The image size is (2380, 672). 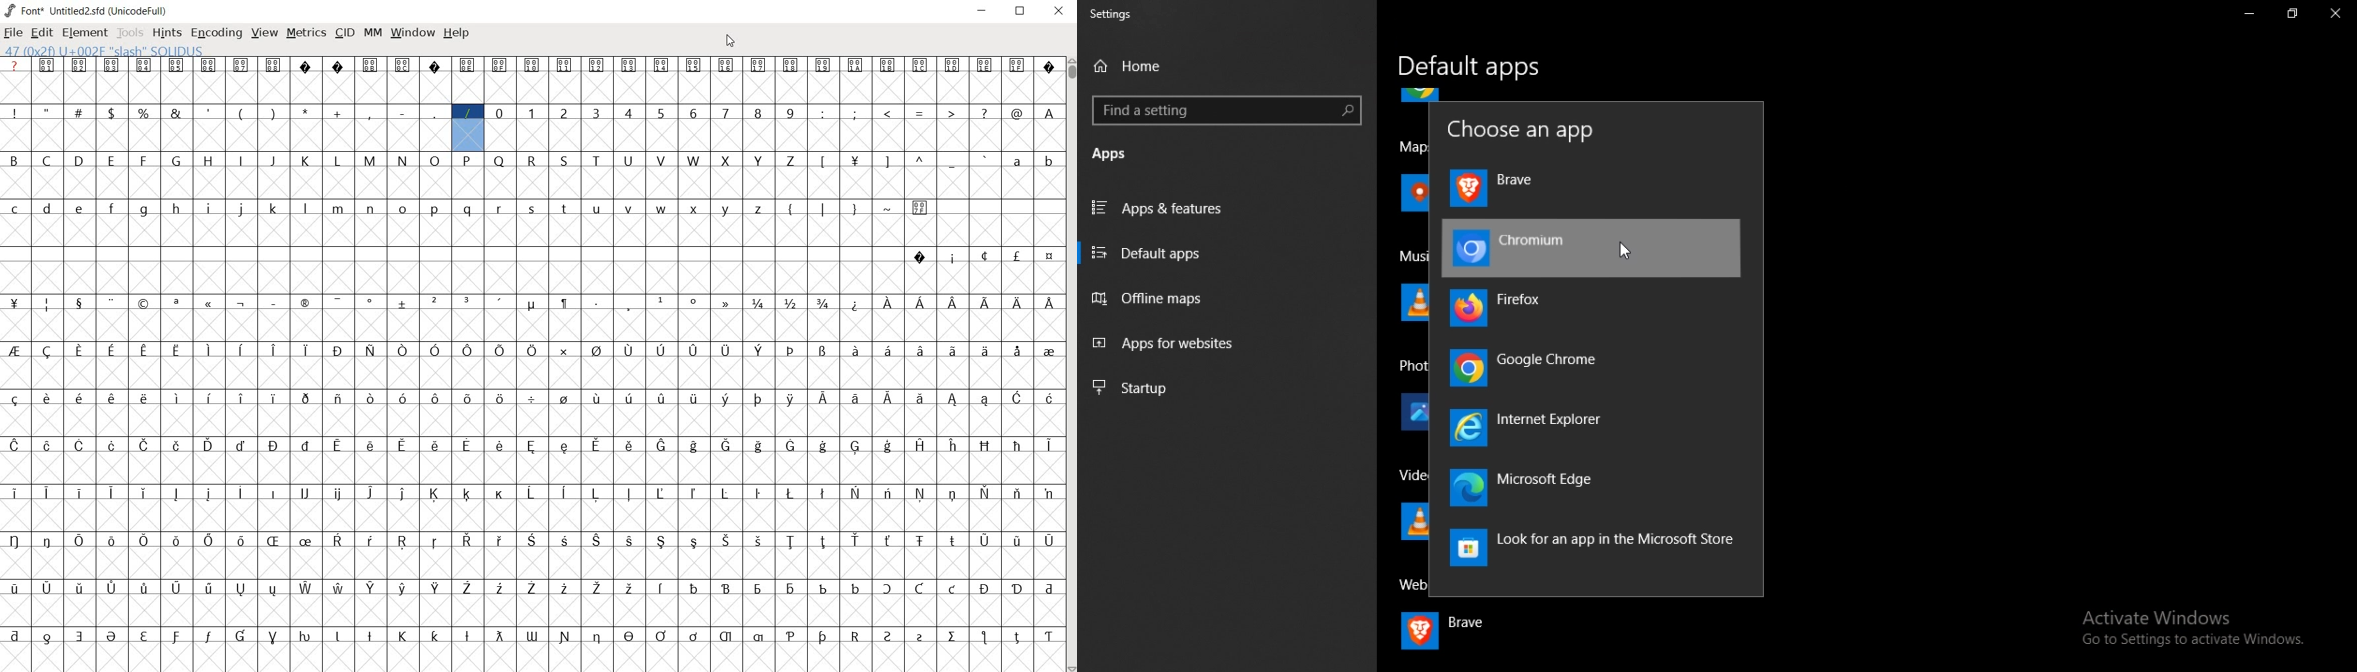 What do you see at coordinates (402, 160) in the screenshot?
I see `glyph` at bounding box center [402, 160].